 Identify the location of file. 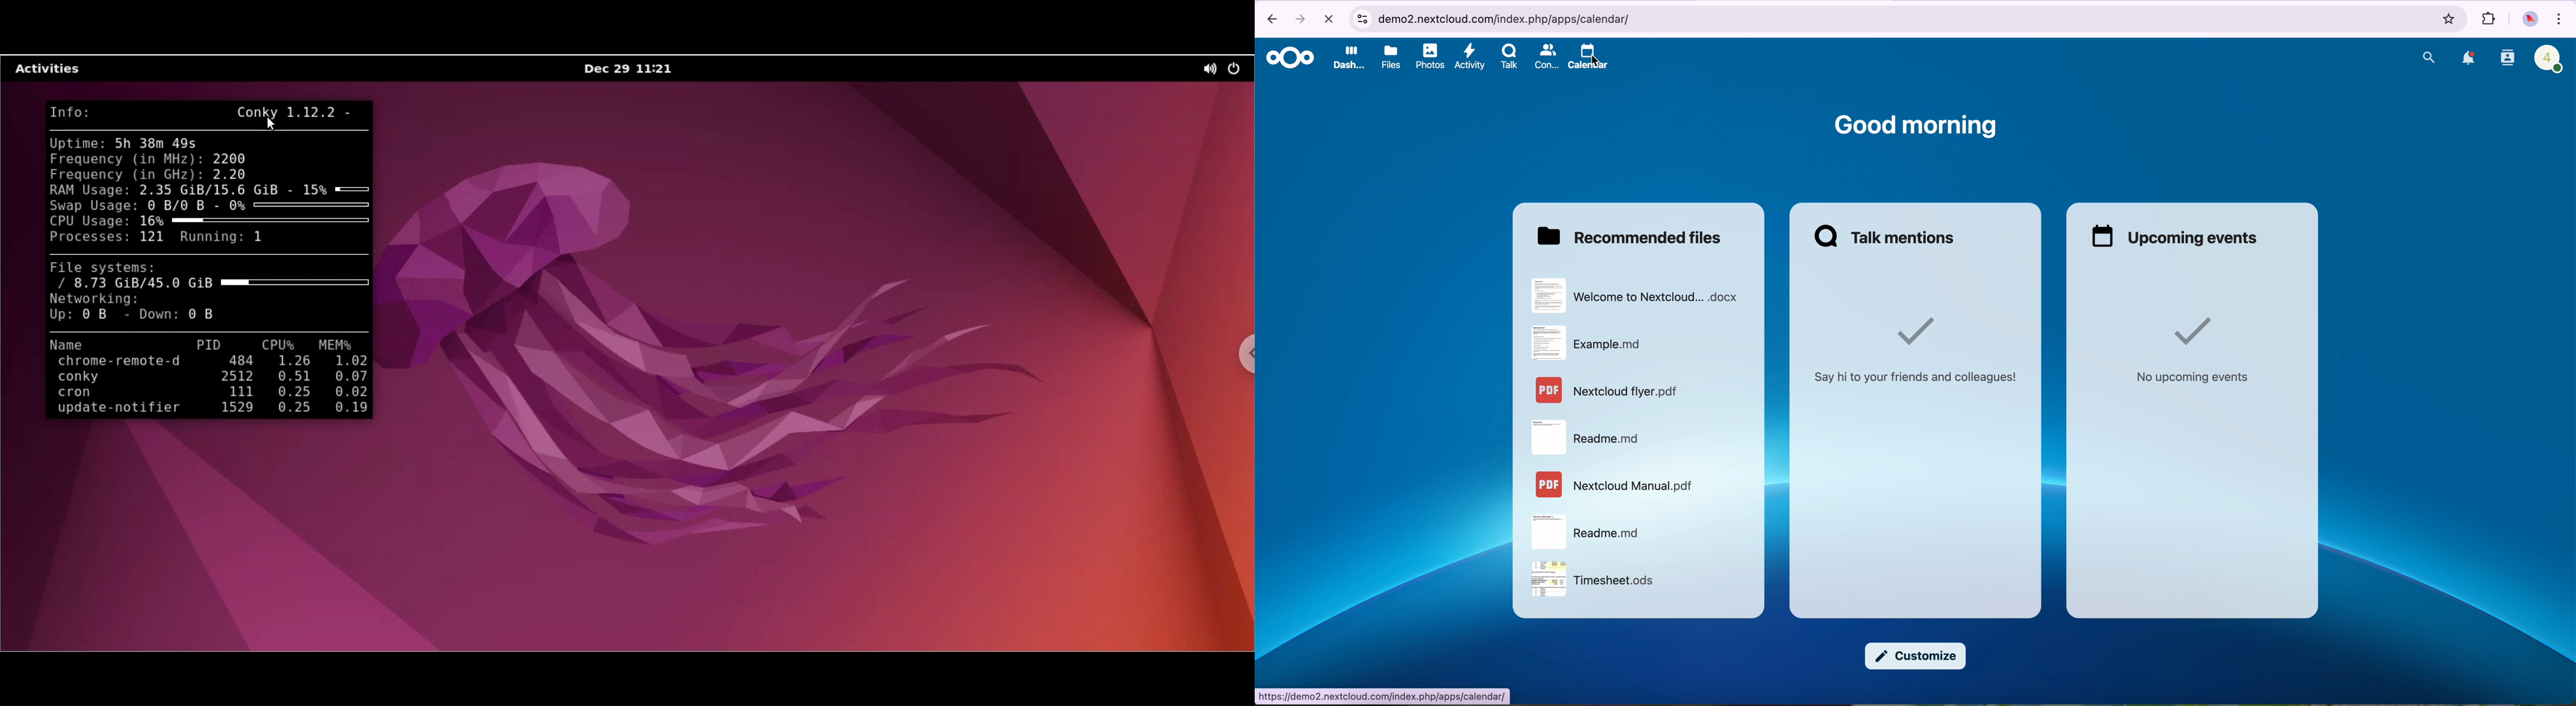
(1590, 344).